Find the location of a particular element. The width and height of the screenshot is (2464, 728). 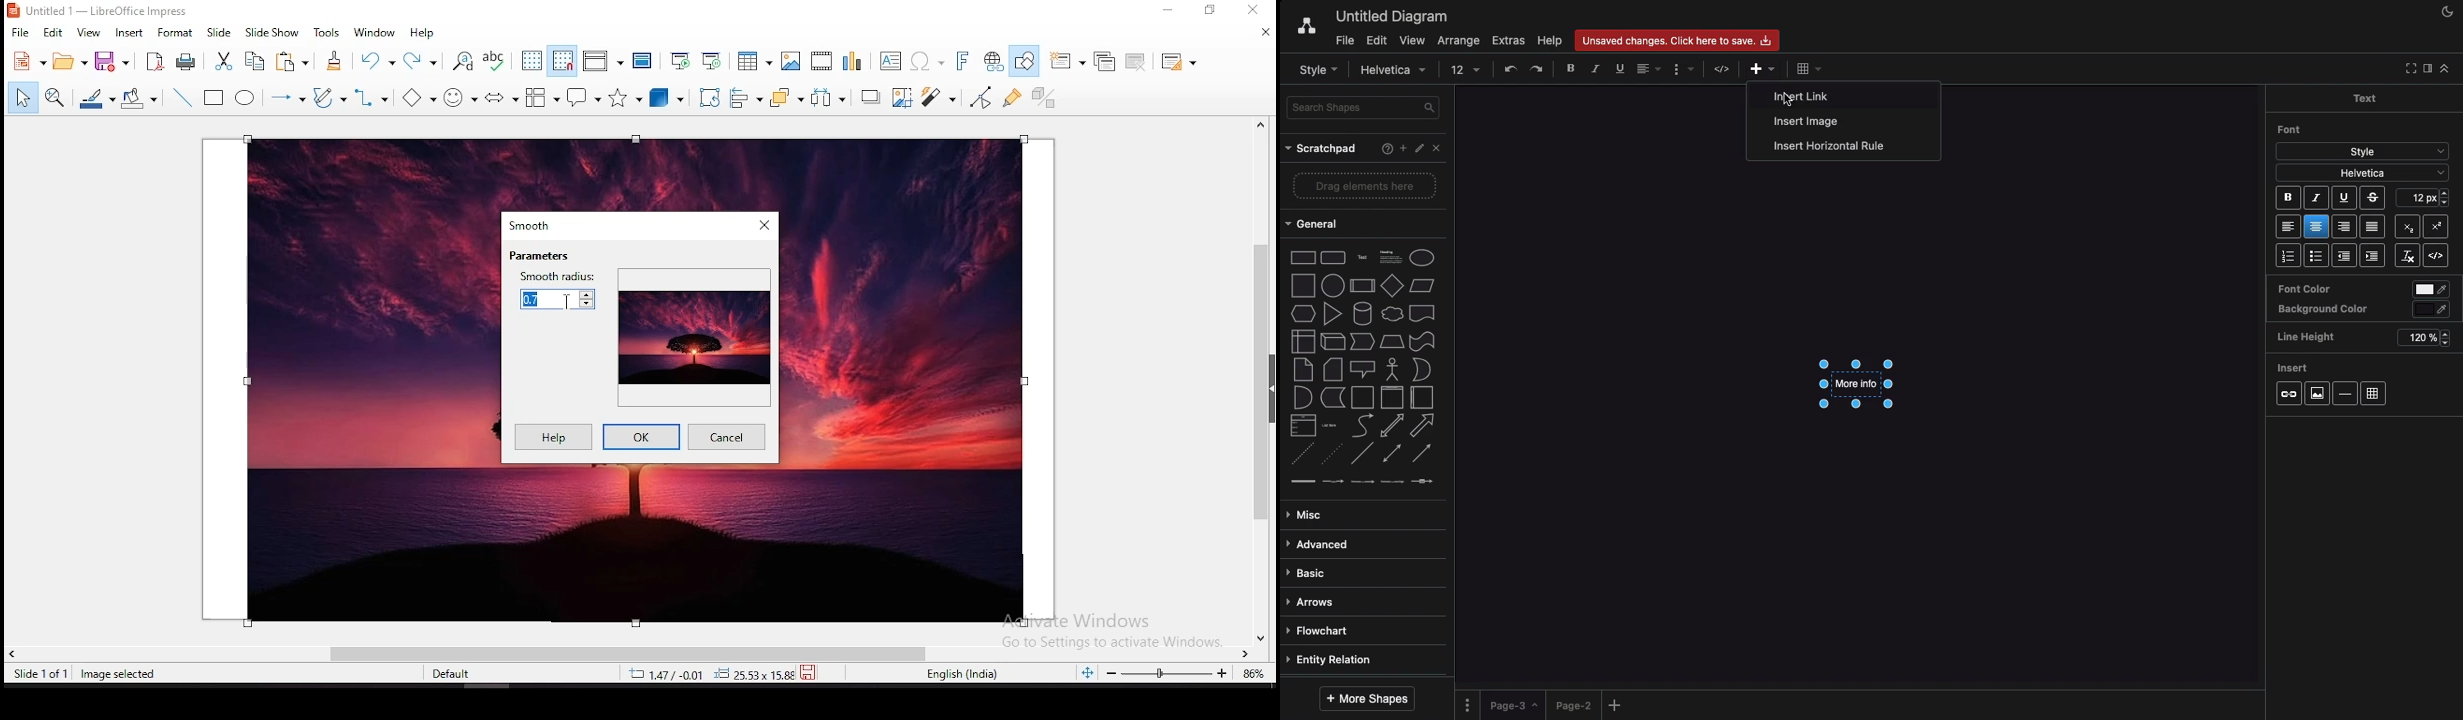

slide show is located at coordinates (273, 32).